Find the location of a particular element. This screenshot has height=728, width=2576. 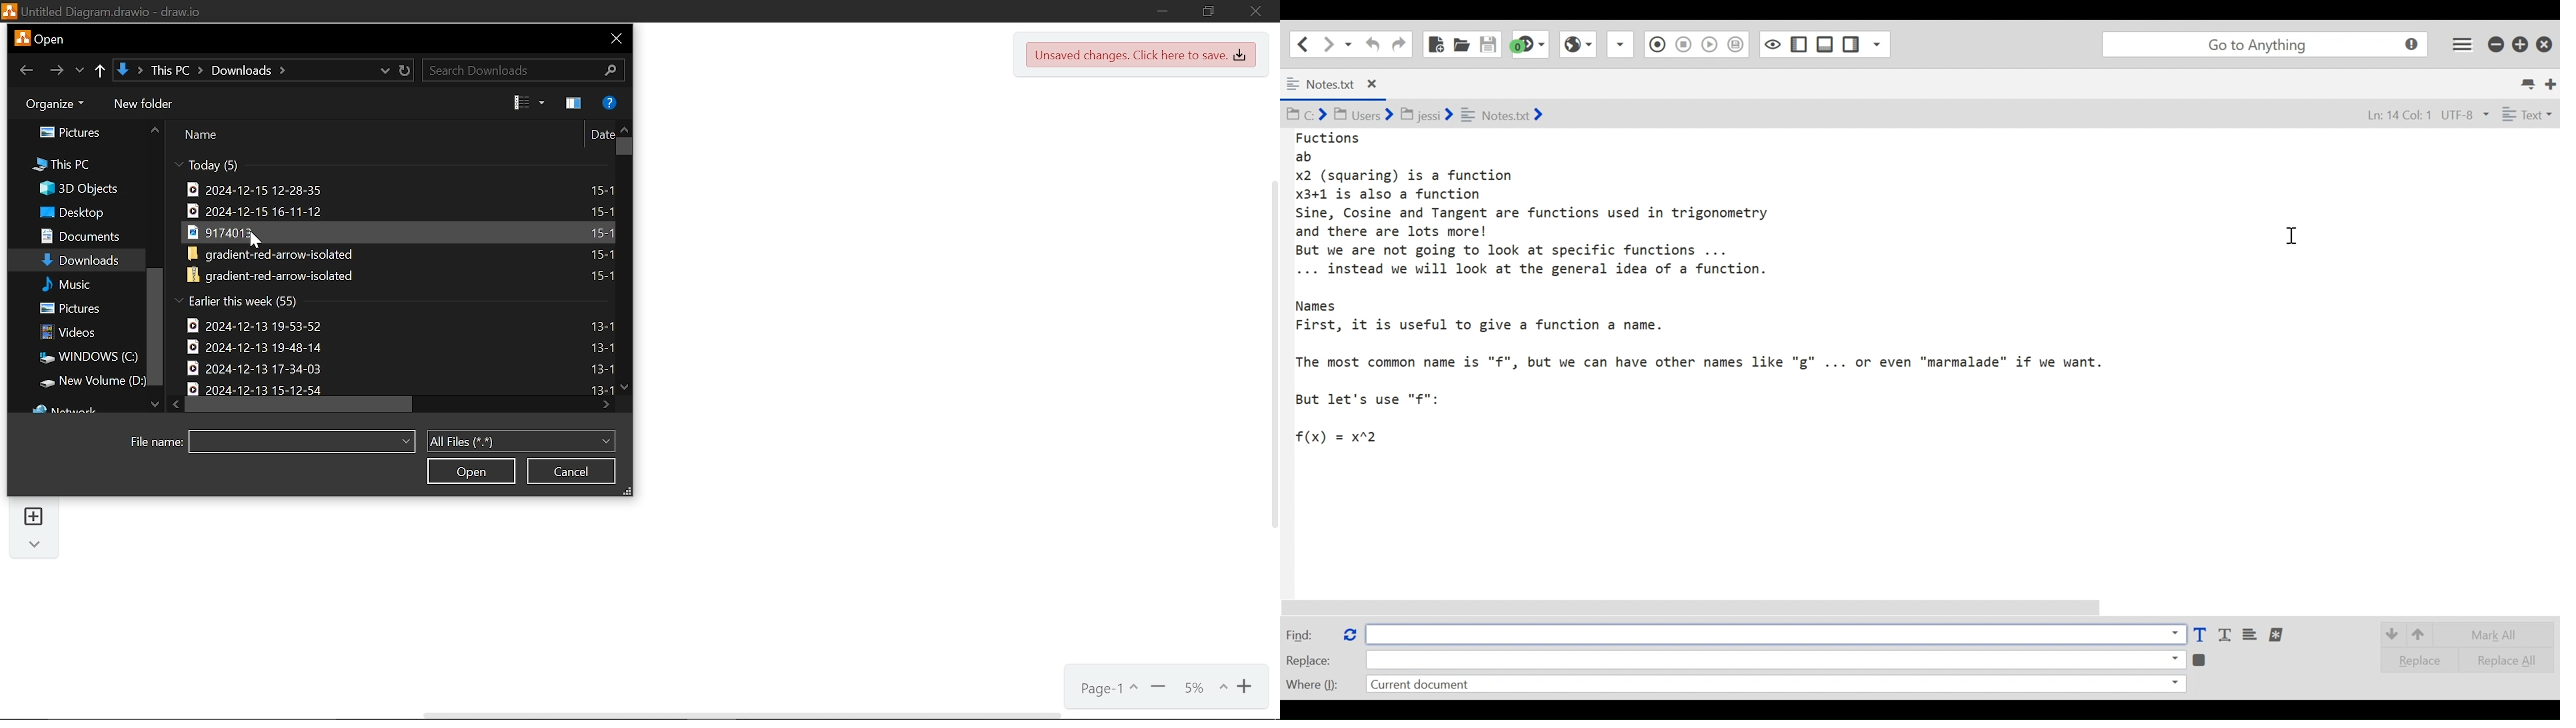

cursor is located at coordinates (255, 239).